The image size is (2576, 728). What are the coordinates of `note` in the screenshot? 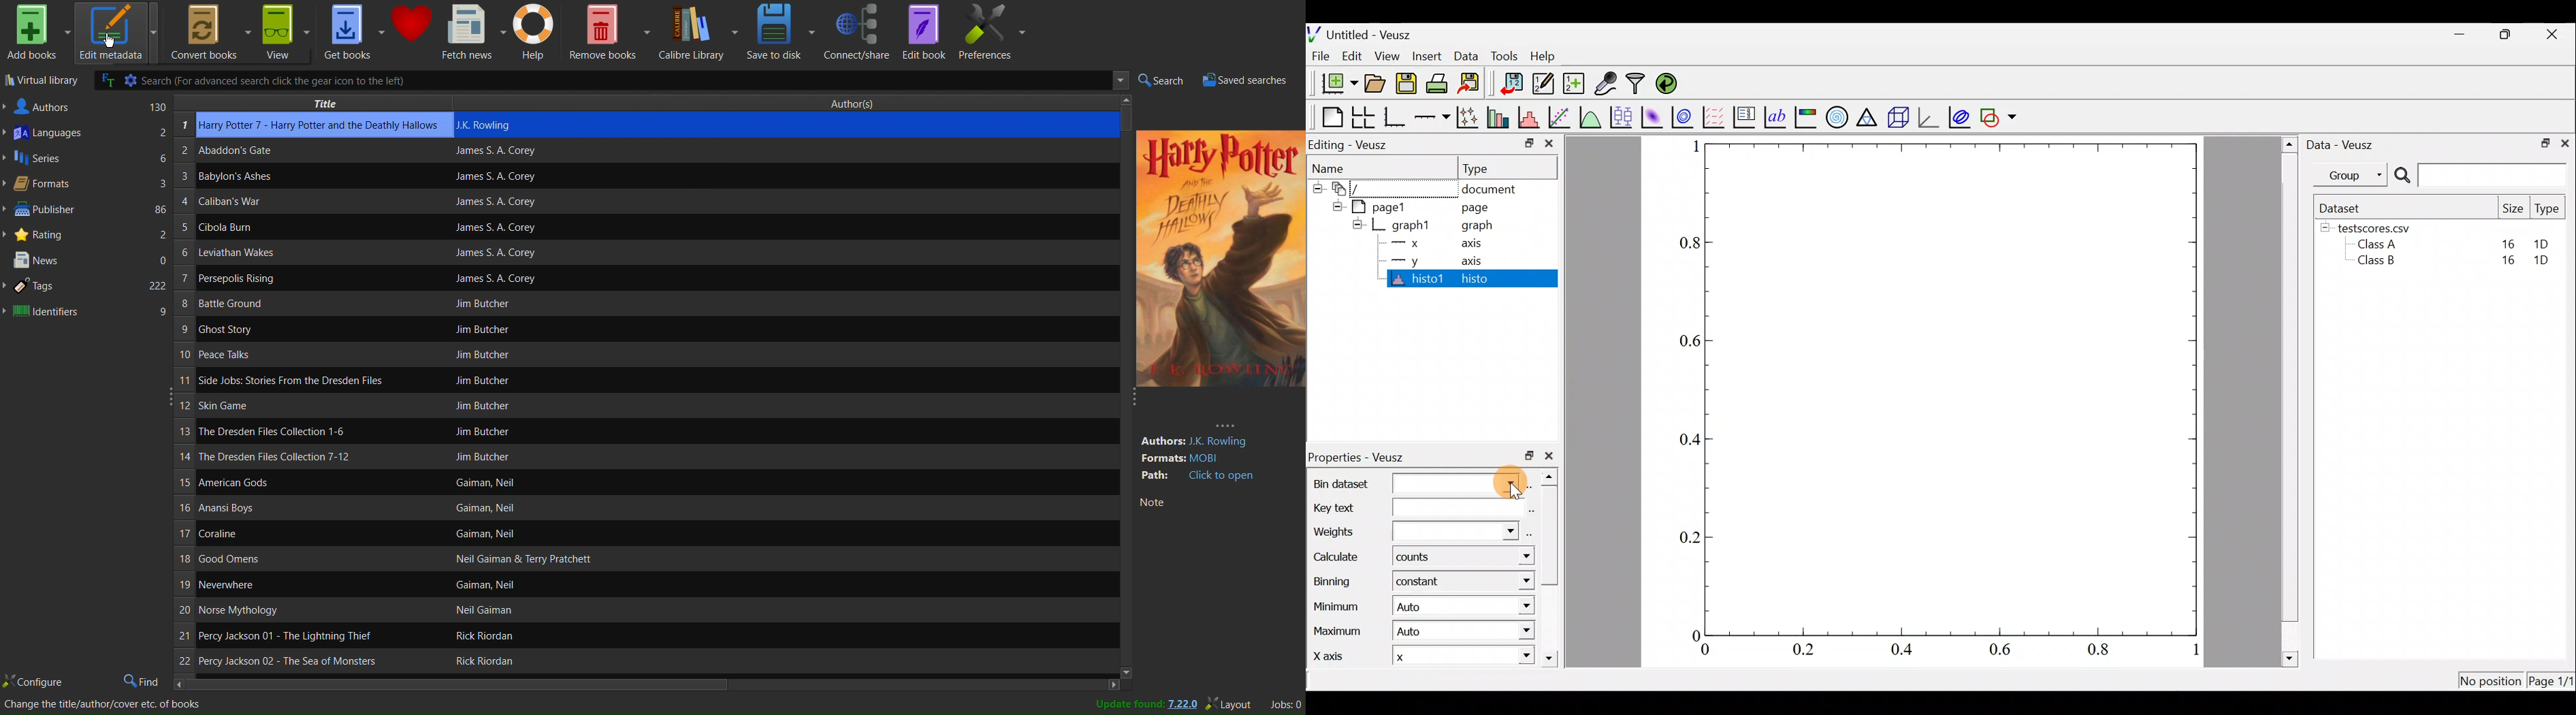 It's located at (1207, 505).